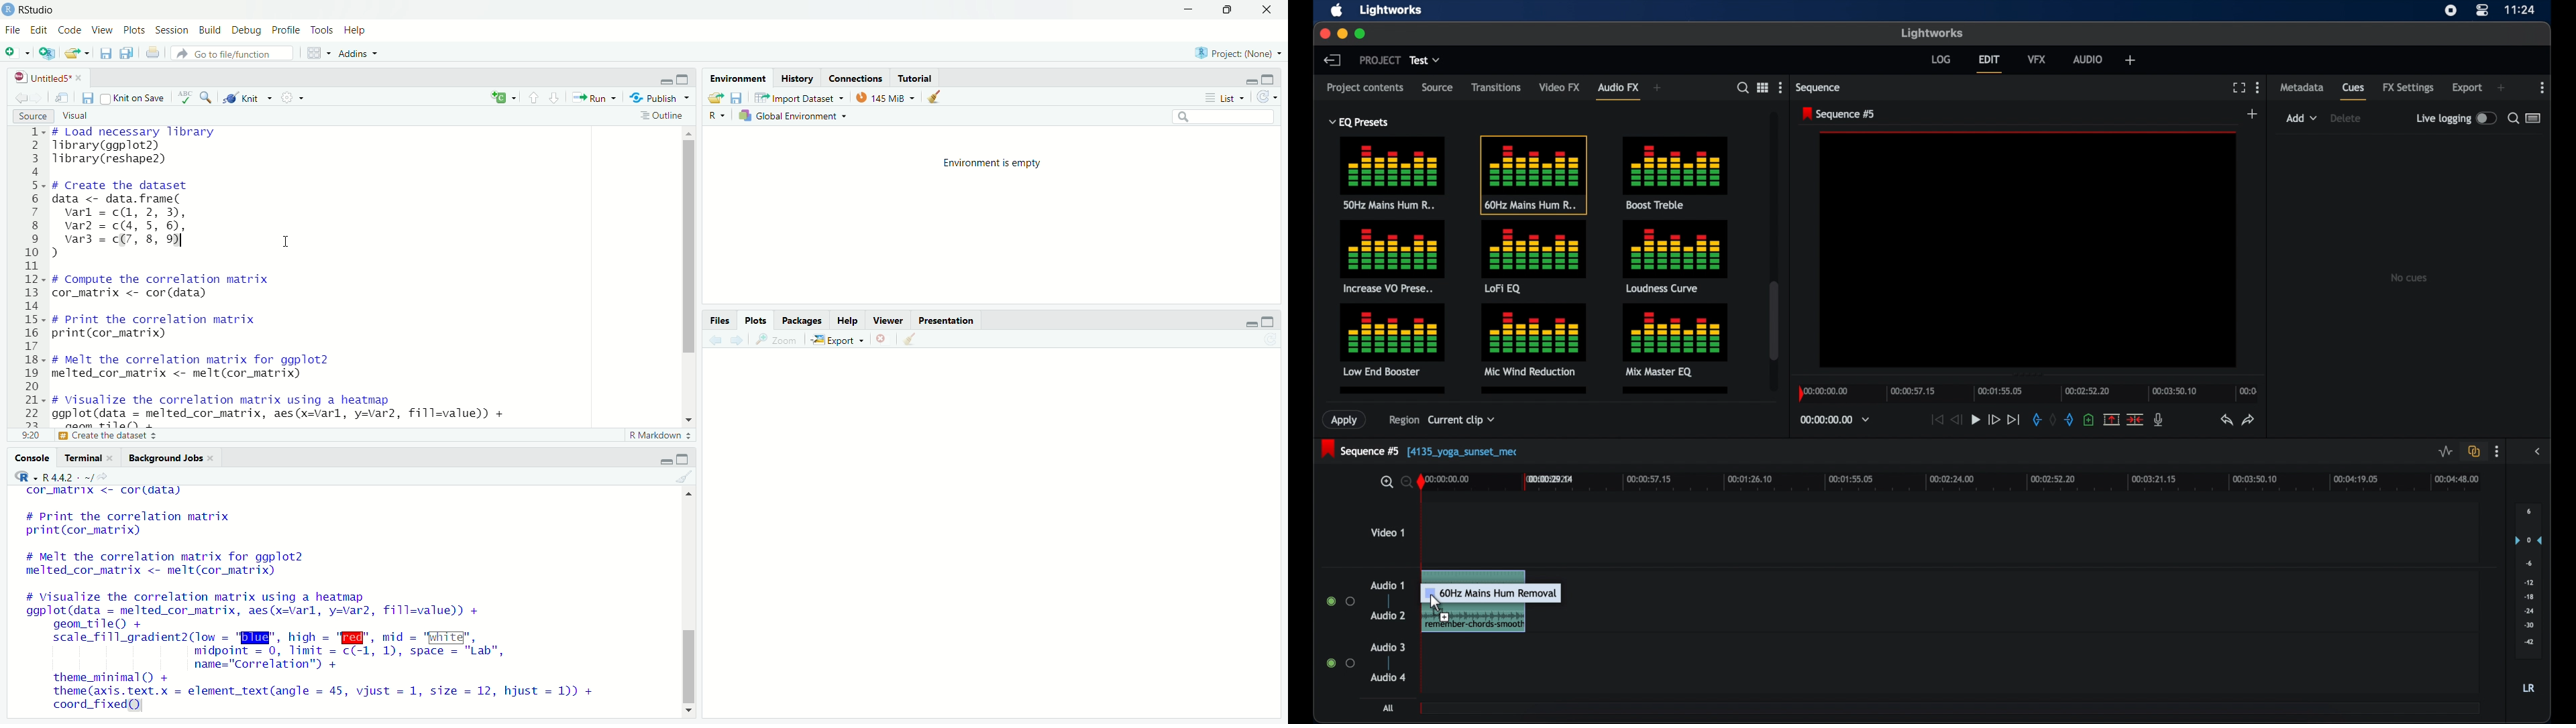 The image size is (2576, 728). Describe the element at coordinates (666, 459) in the screenshot. I see `minimize` at that location.